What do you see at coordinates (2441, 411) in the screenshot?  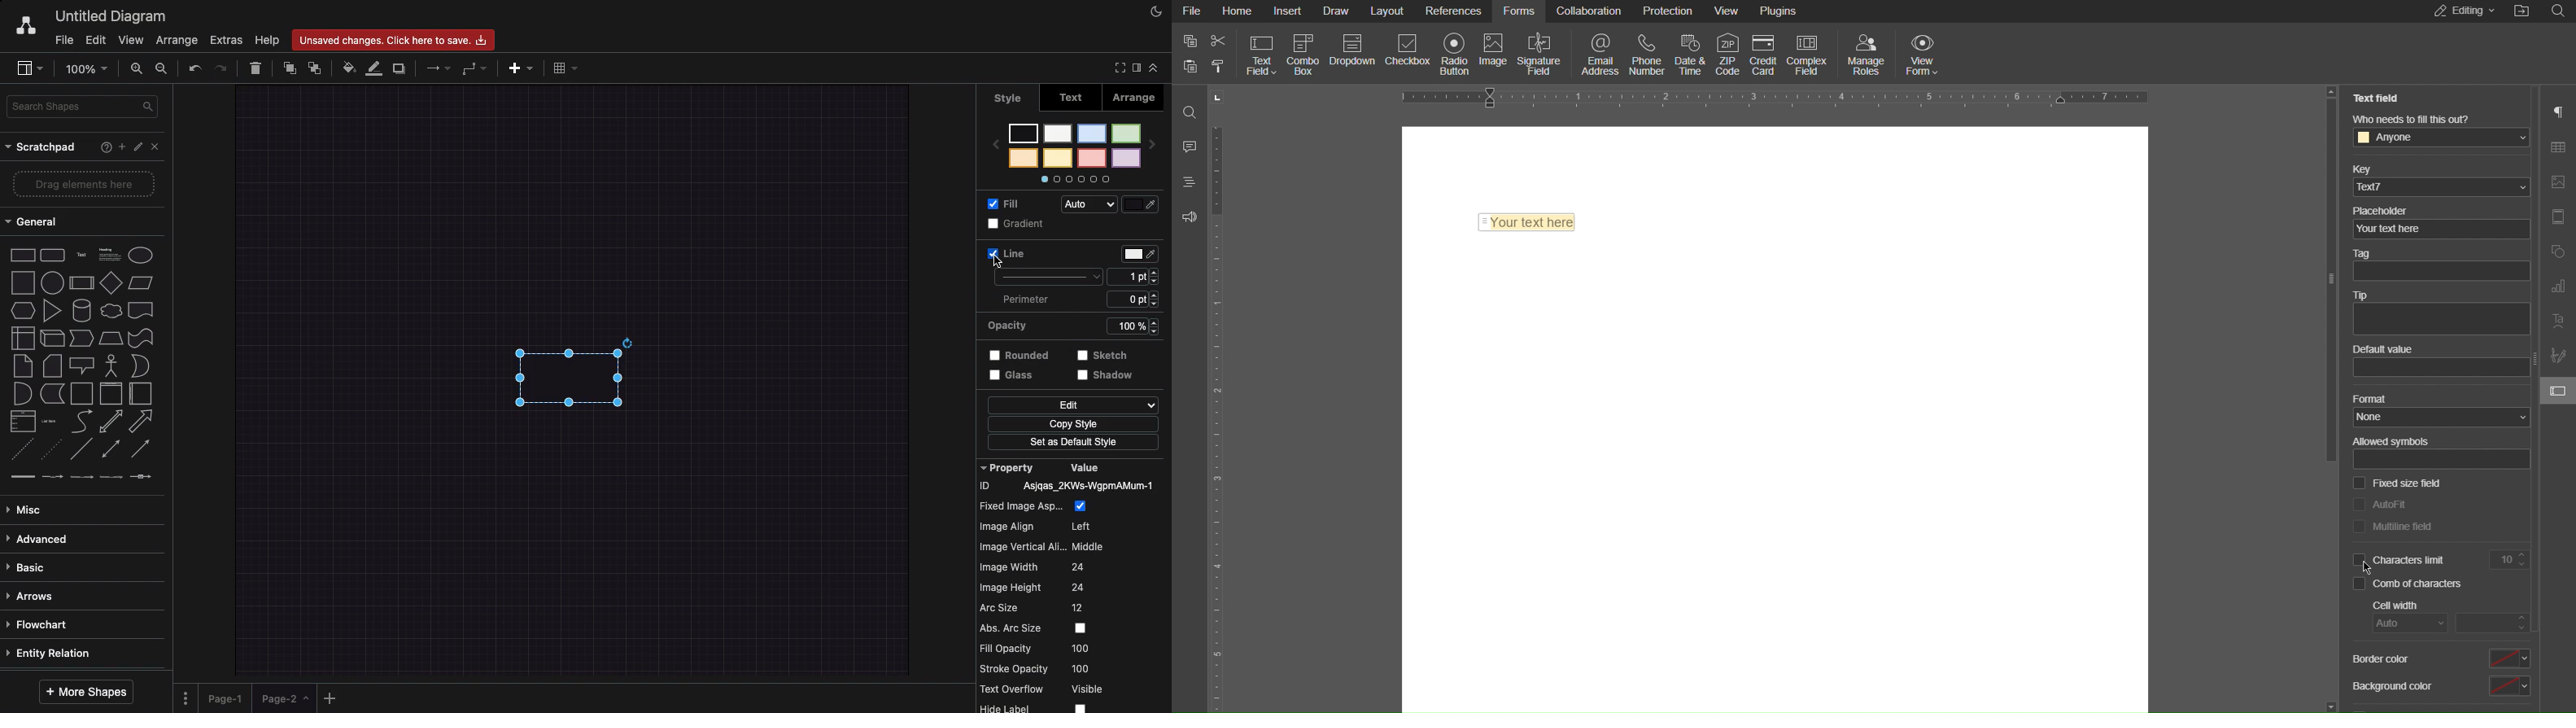 I see `Format ` at bounding box center [2441, 411].